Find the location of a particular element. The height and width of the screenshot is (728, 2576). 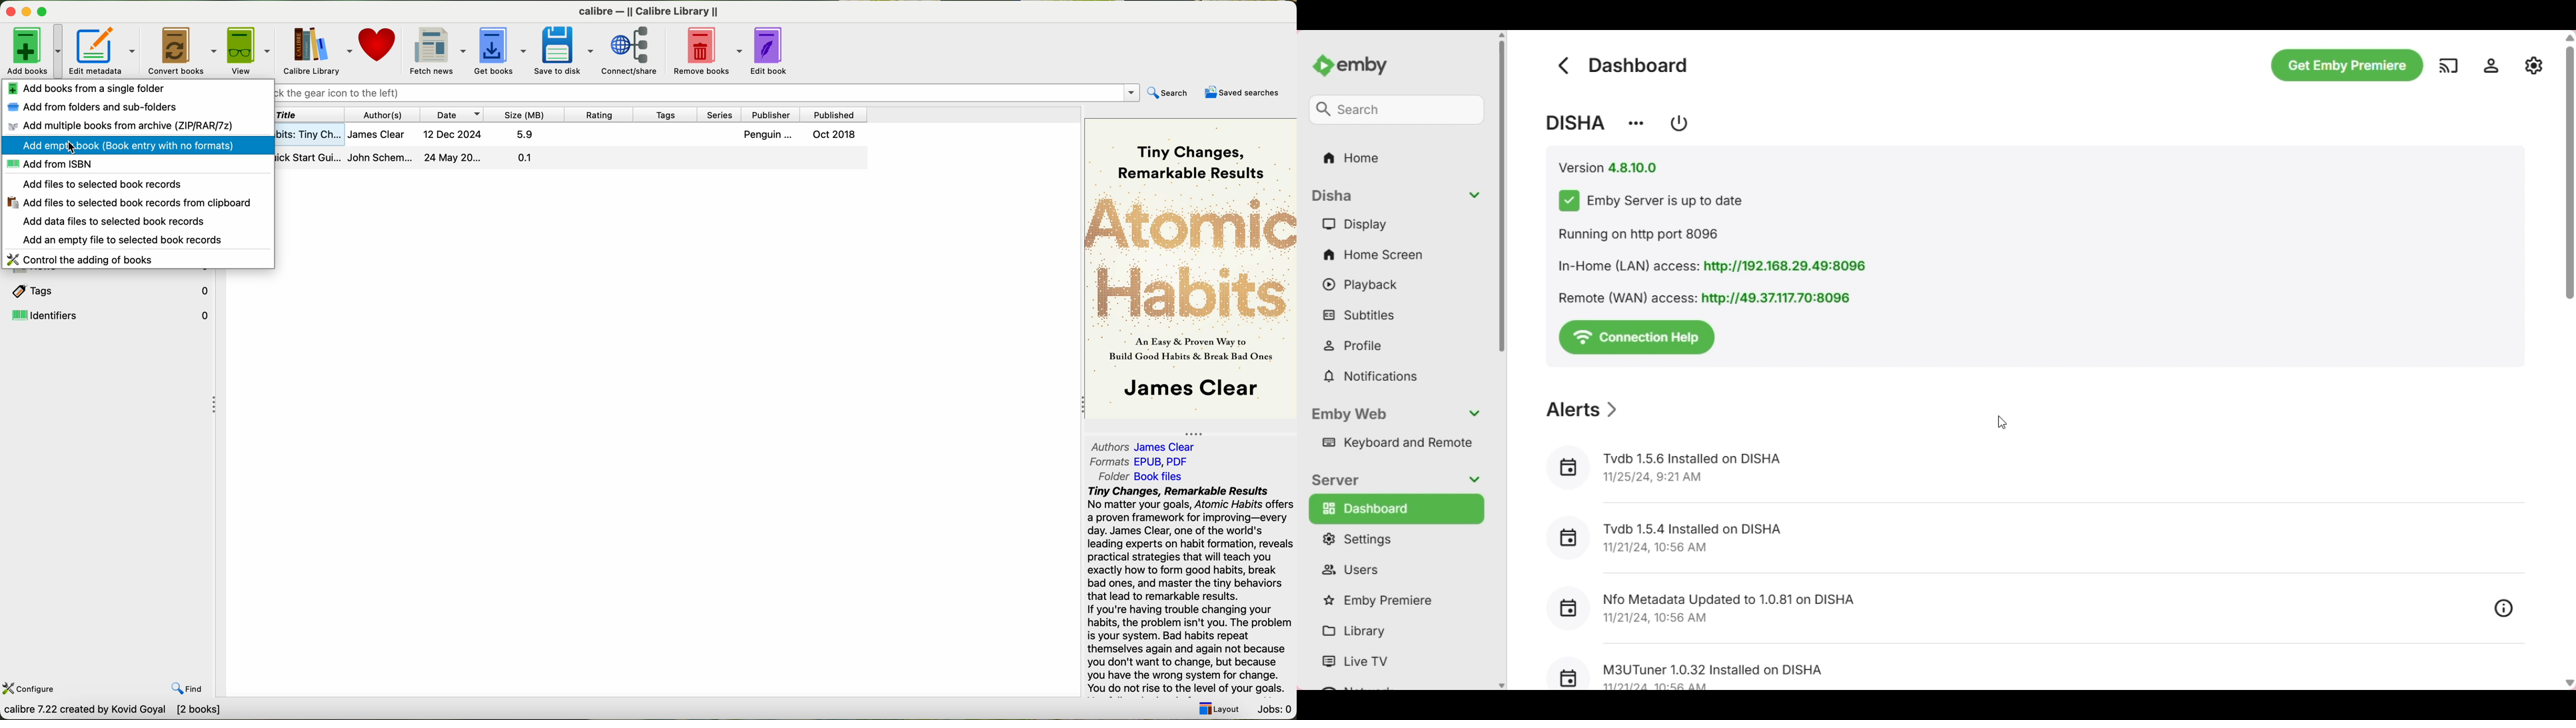

find is located at coordinates (188, 689).